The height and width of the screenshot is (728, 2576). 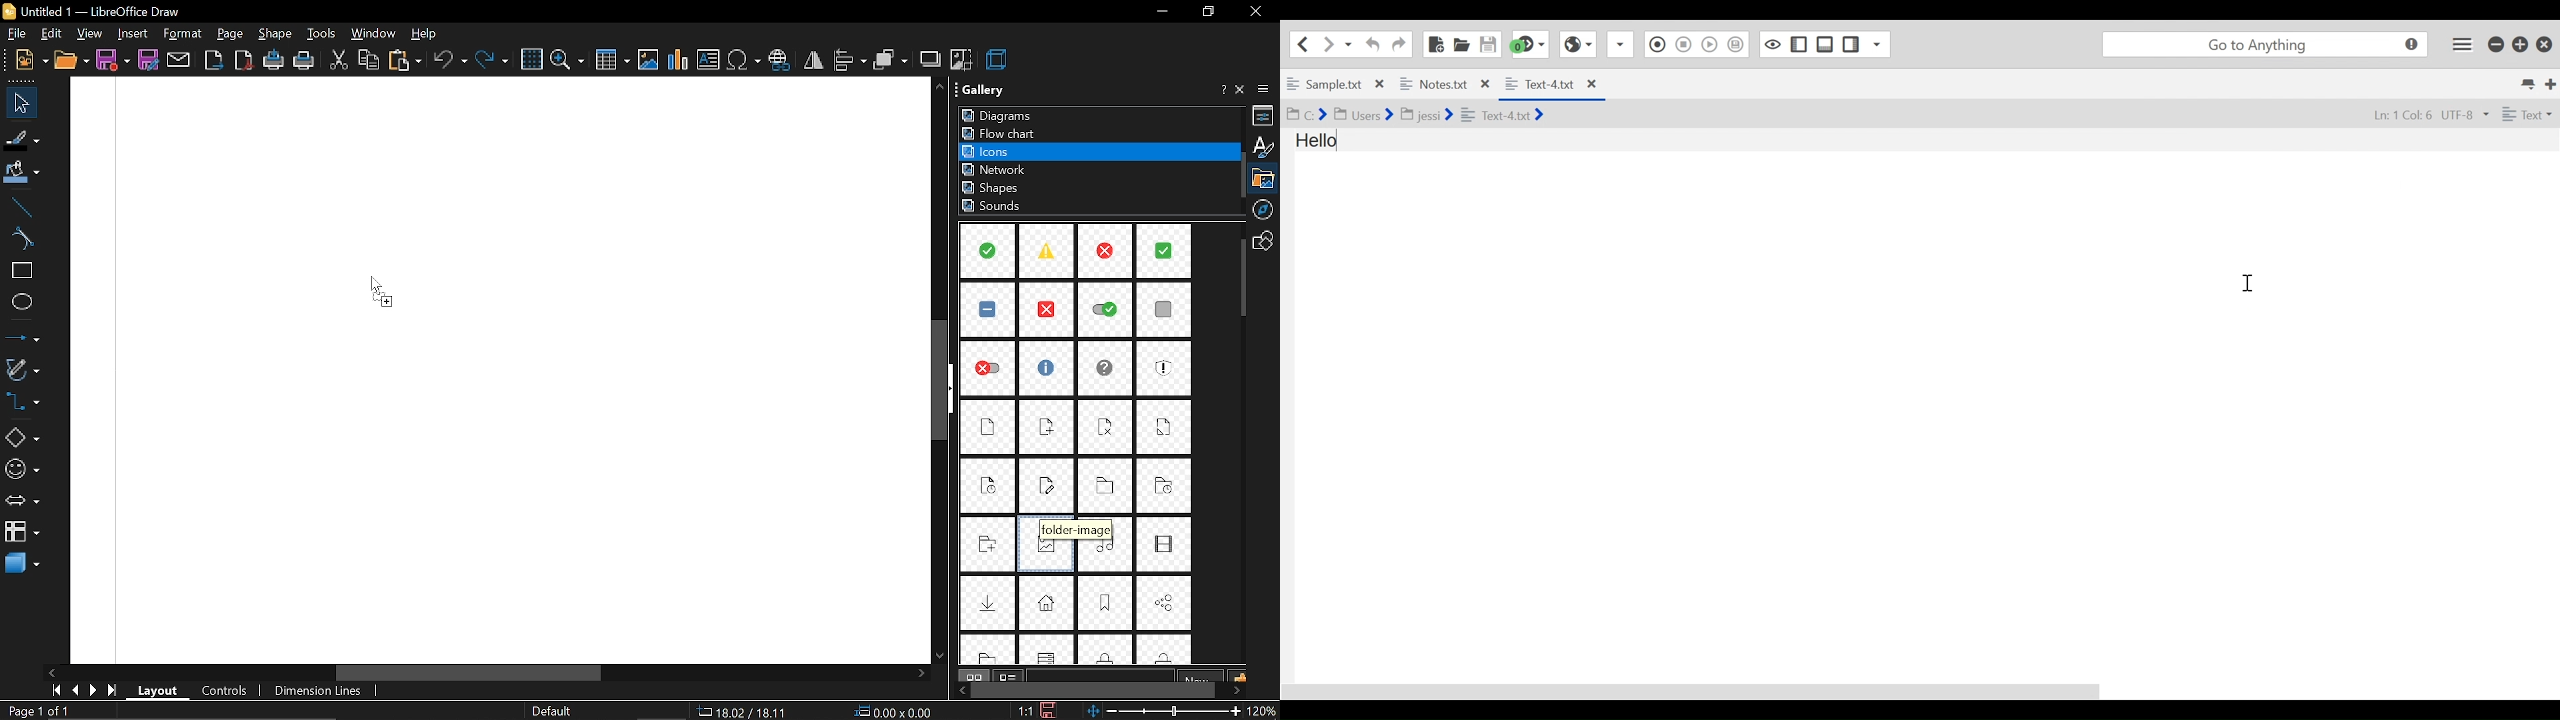 I want to click on 3d shapes, so click(x=19, y=564).